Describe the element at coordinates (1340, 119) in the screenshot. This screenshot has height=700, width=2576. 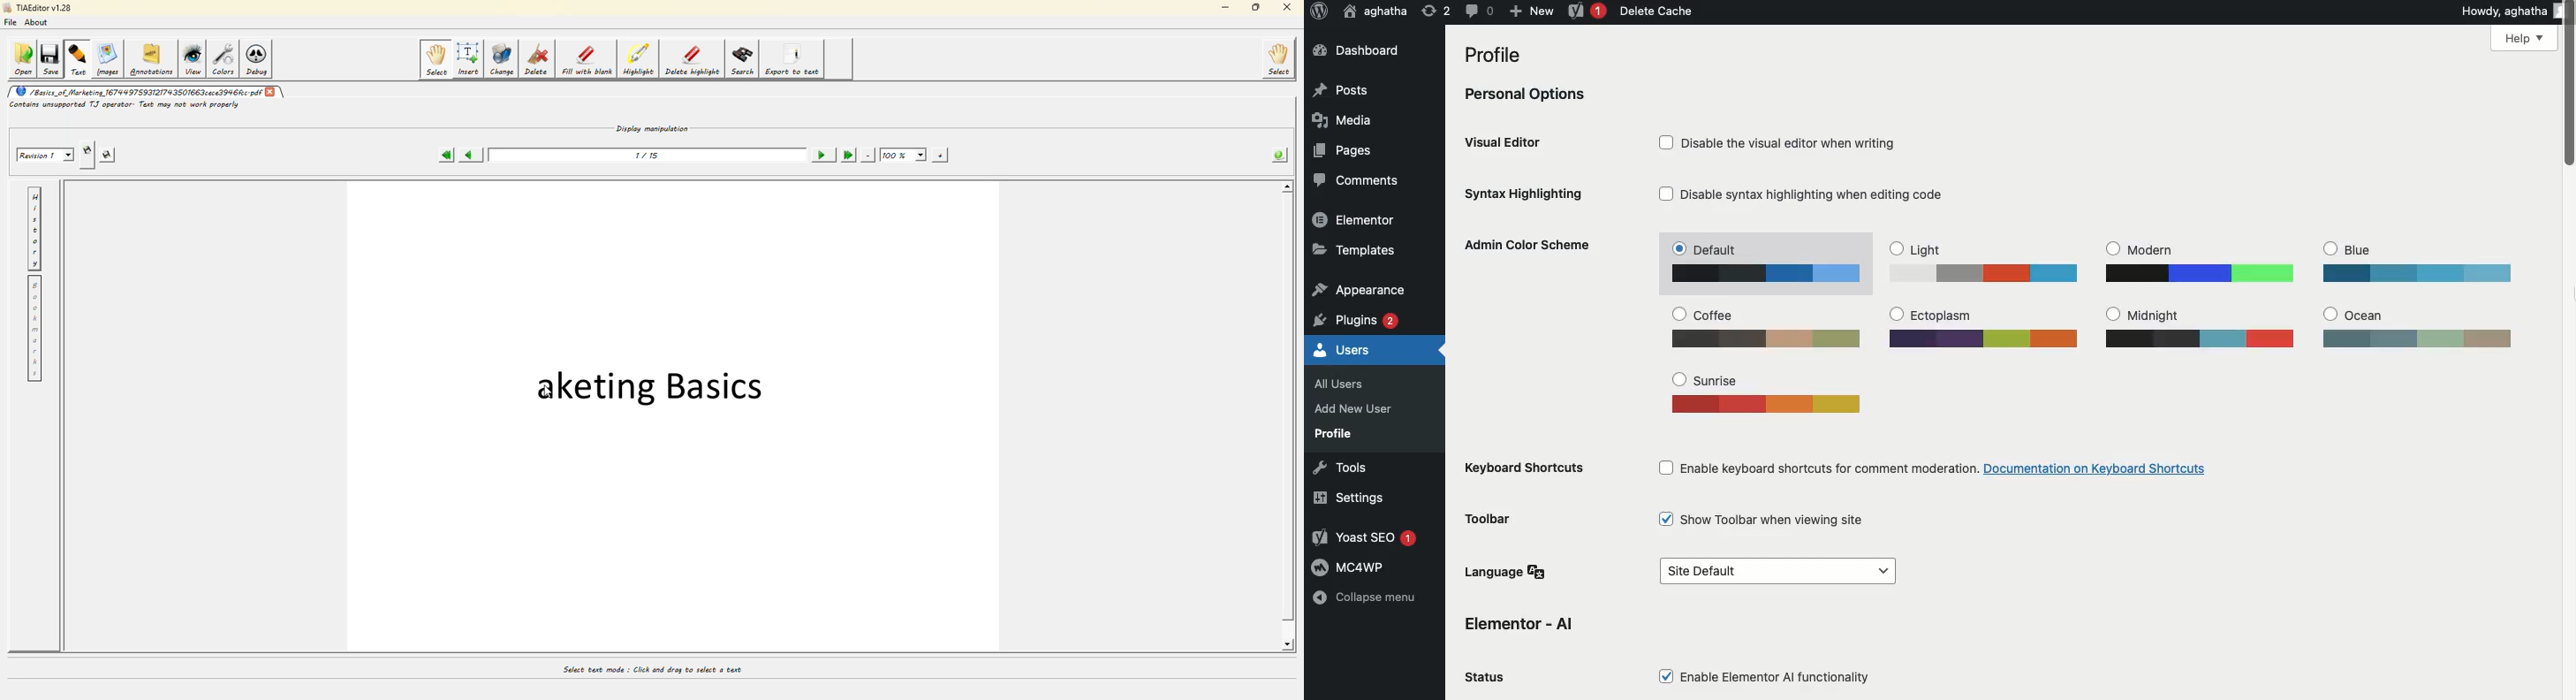
I see `Media` at that location.